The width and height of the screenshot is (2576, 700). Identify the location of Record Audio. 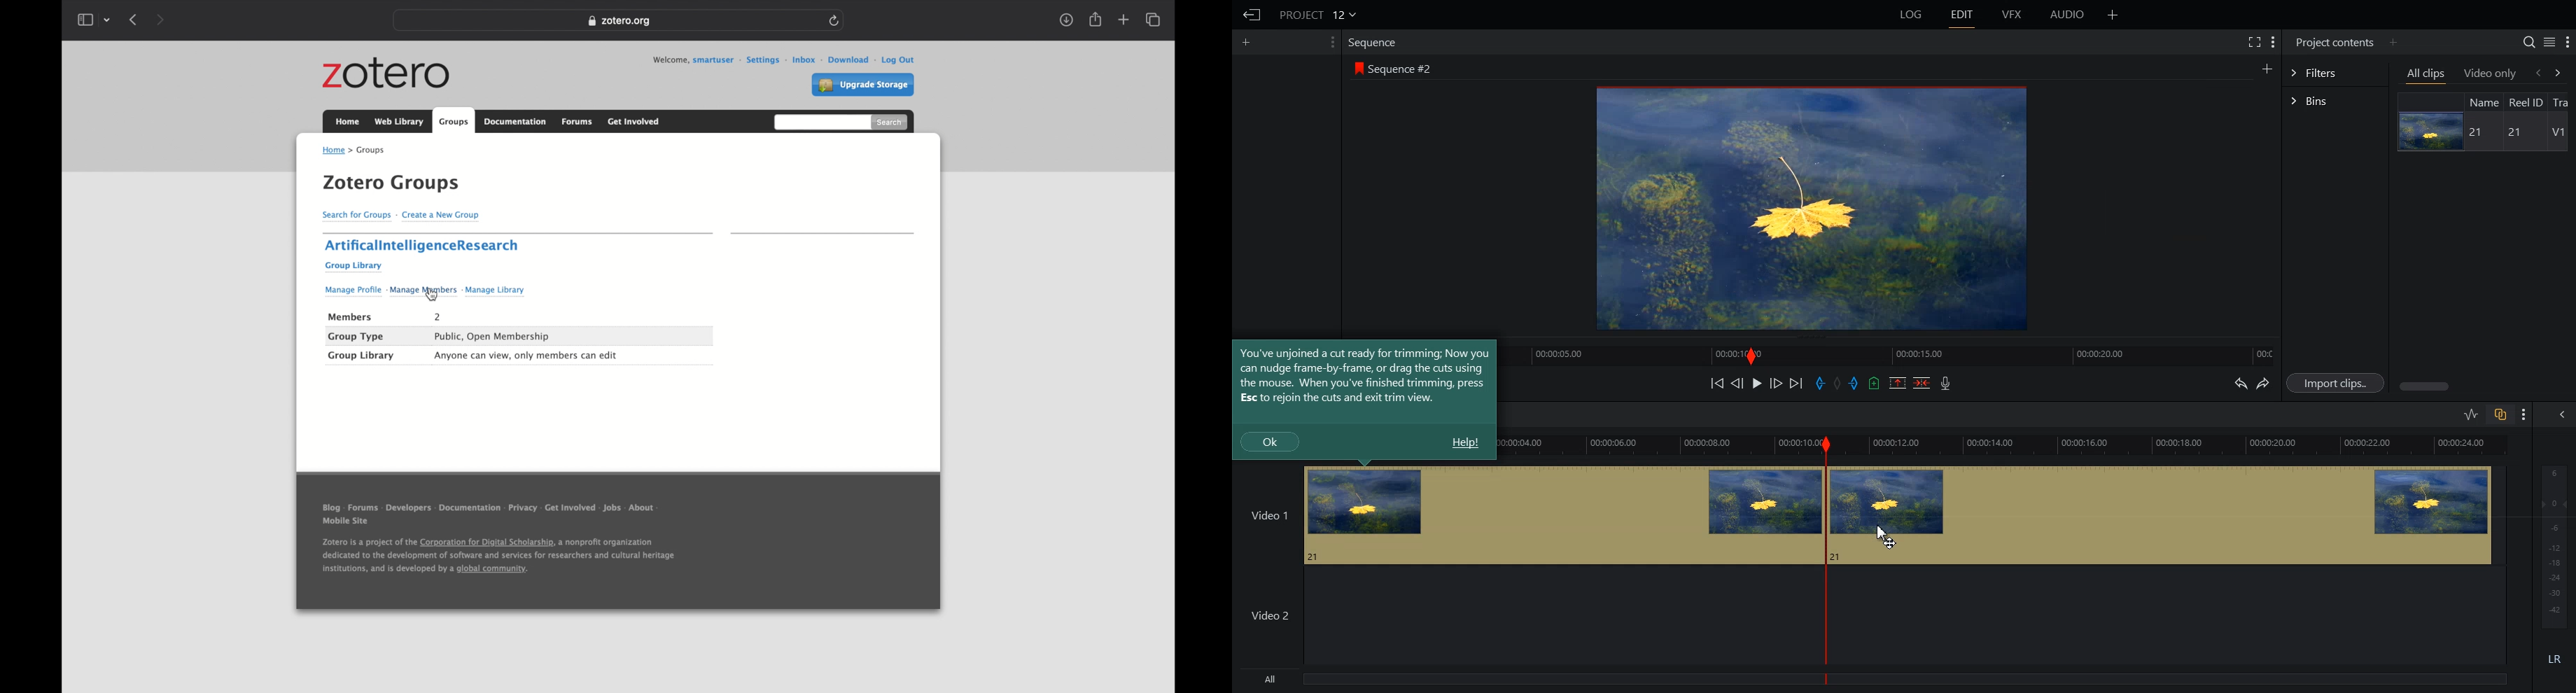
(1946, 383).